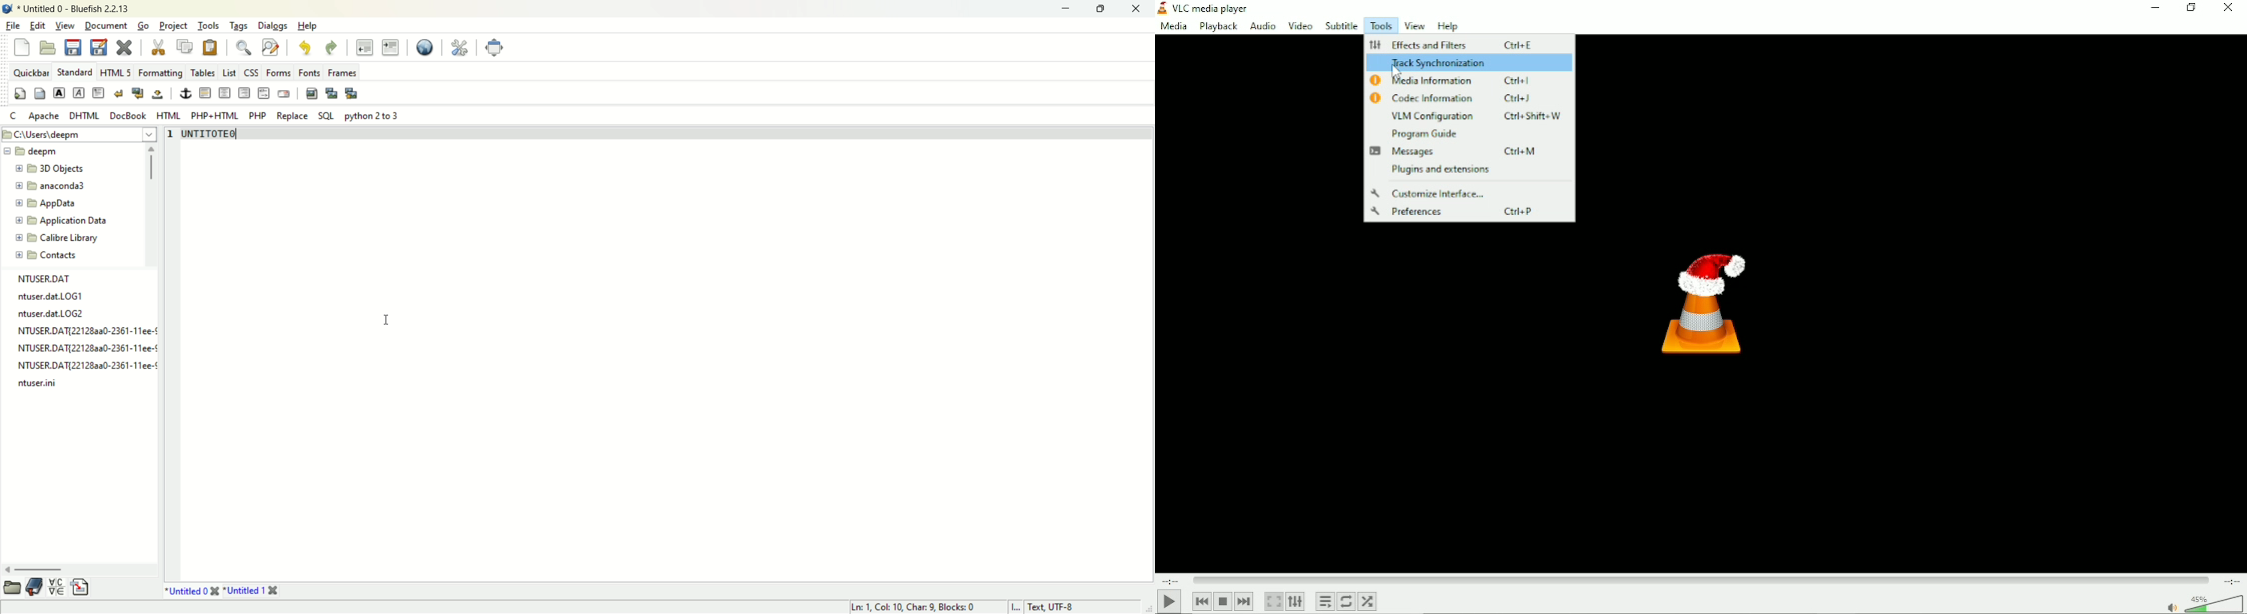 This screenshot has width=2268, height=616. I want to click on anchor, so click(186, 93).